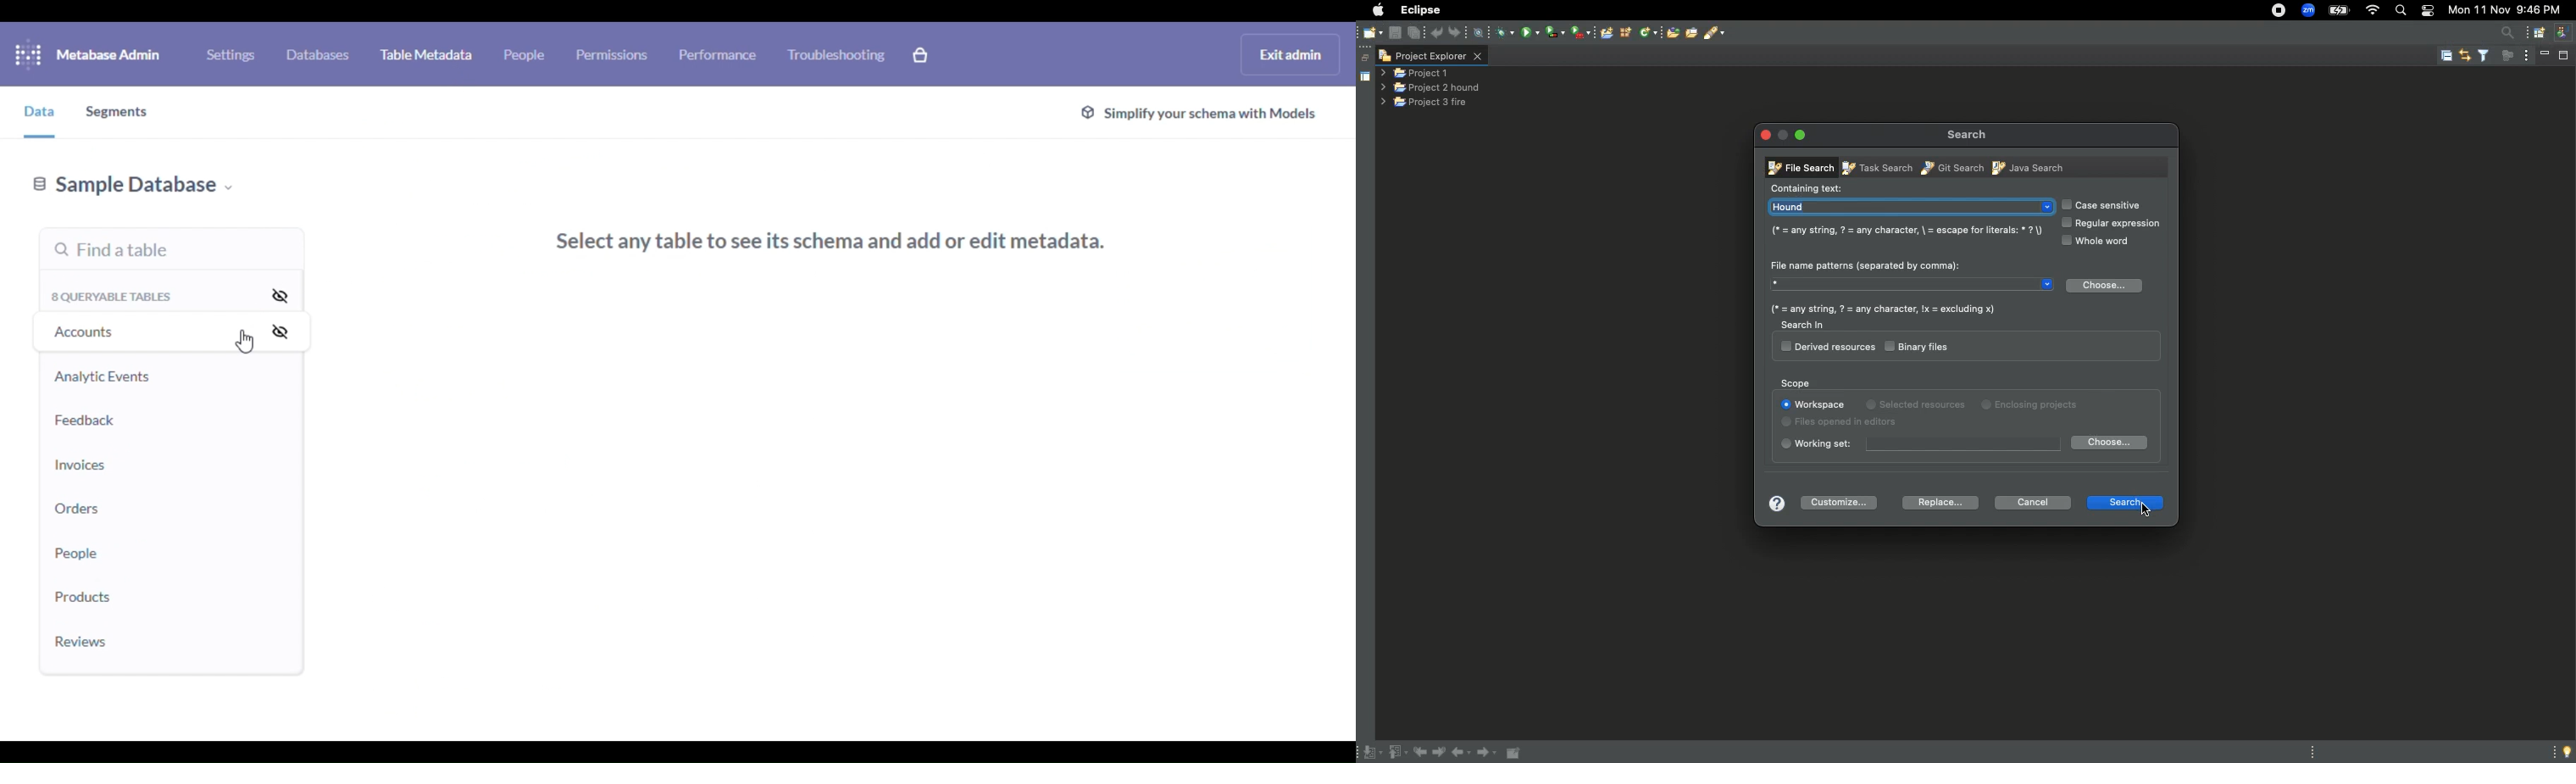  What do you see at coordinates (1291, 54) in the screenshot?
I see `exit admin` at bounding box center [1291, 54].